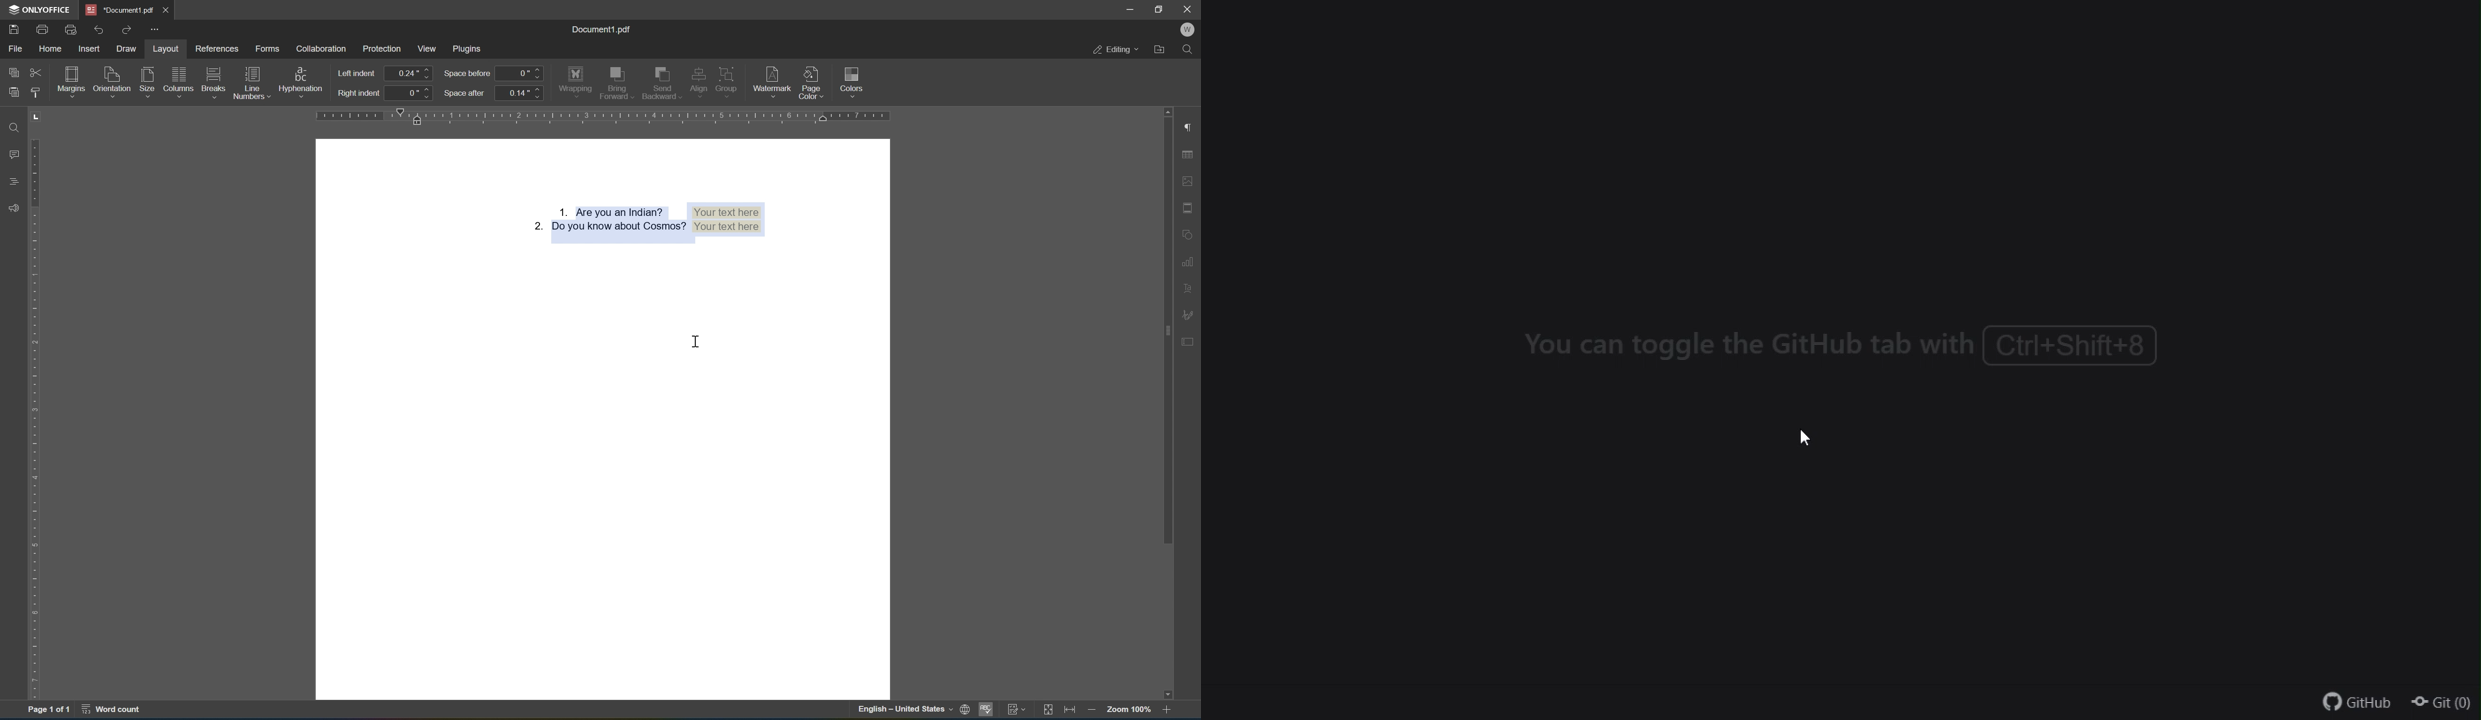 This screenshot has width=2492, height=728. I want to click on left indent, so click(357, 73).